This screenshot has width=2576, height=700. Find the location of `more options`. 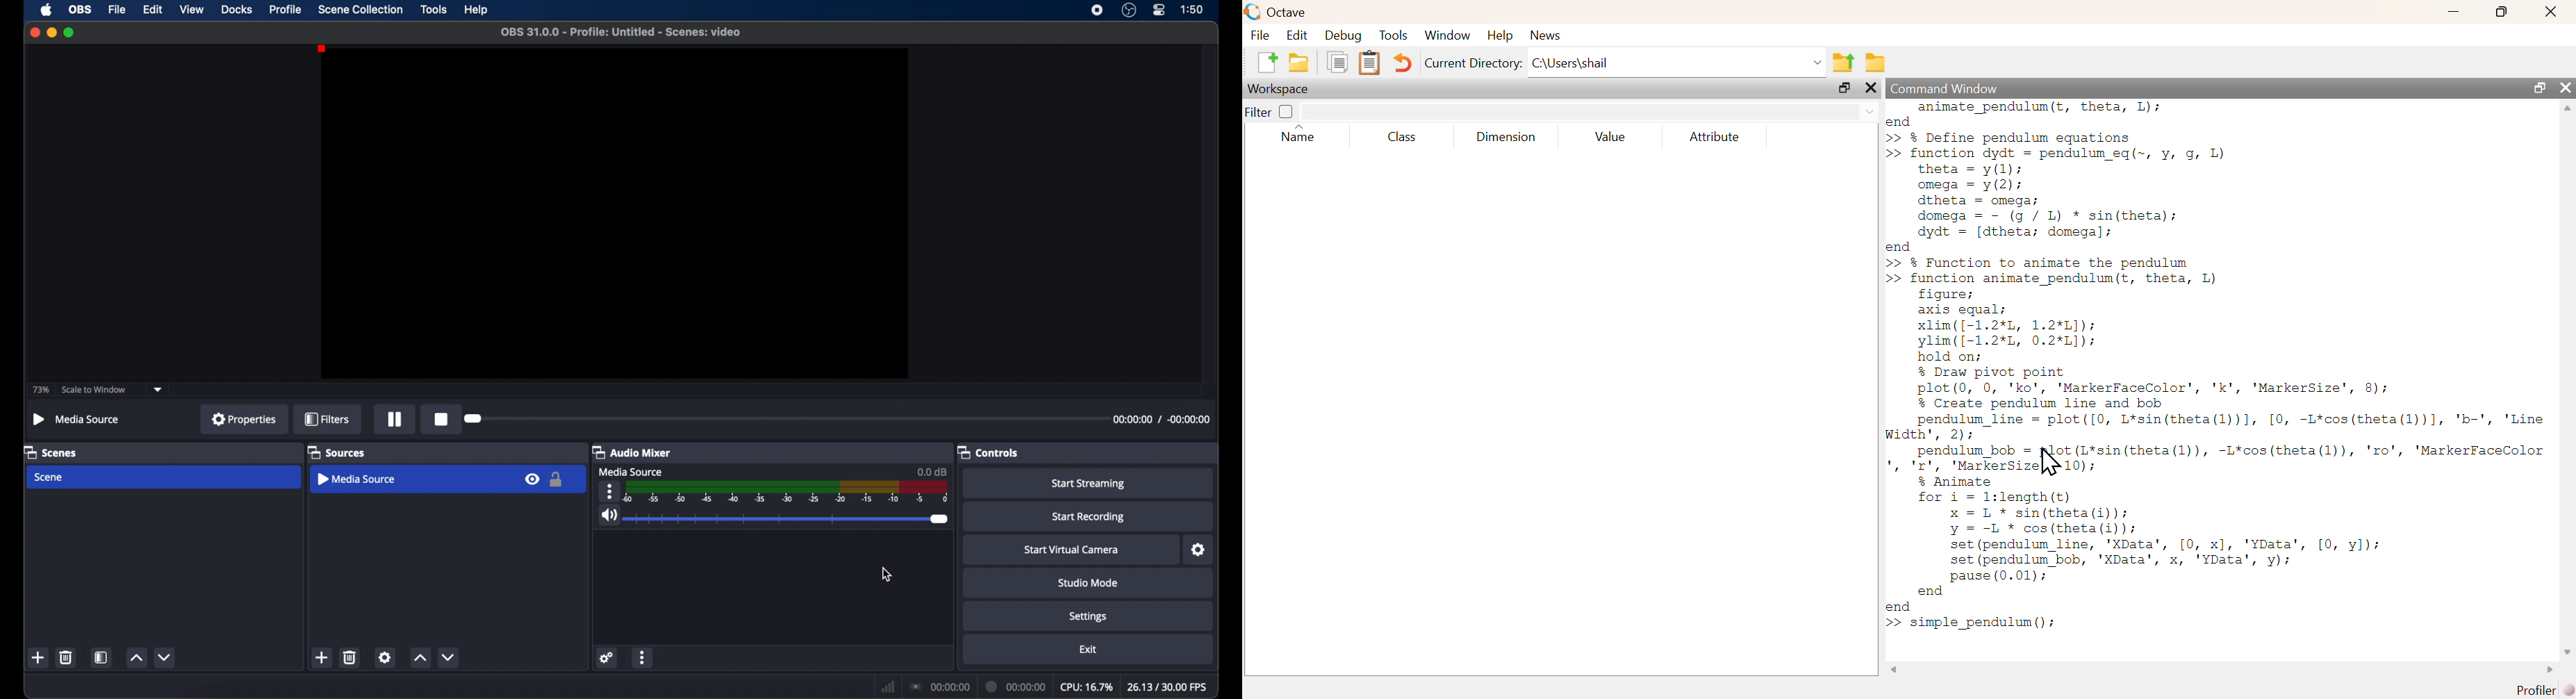

more options is located at coordinates (610, 491).